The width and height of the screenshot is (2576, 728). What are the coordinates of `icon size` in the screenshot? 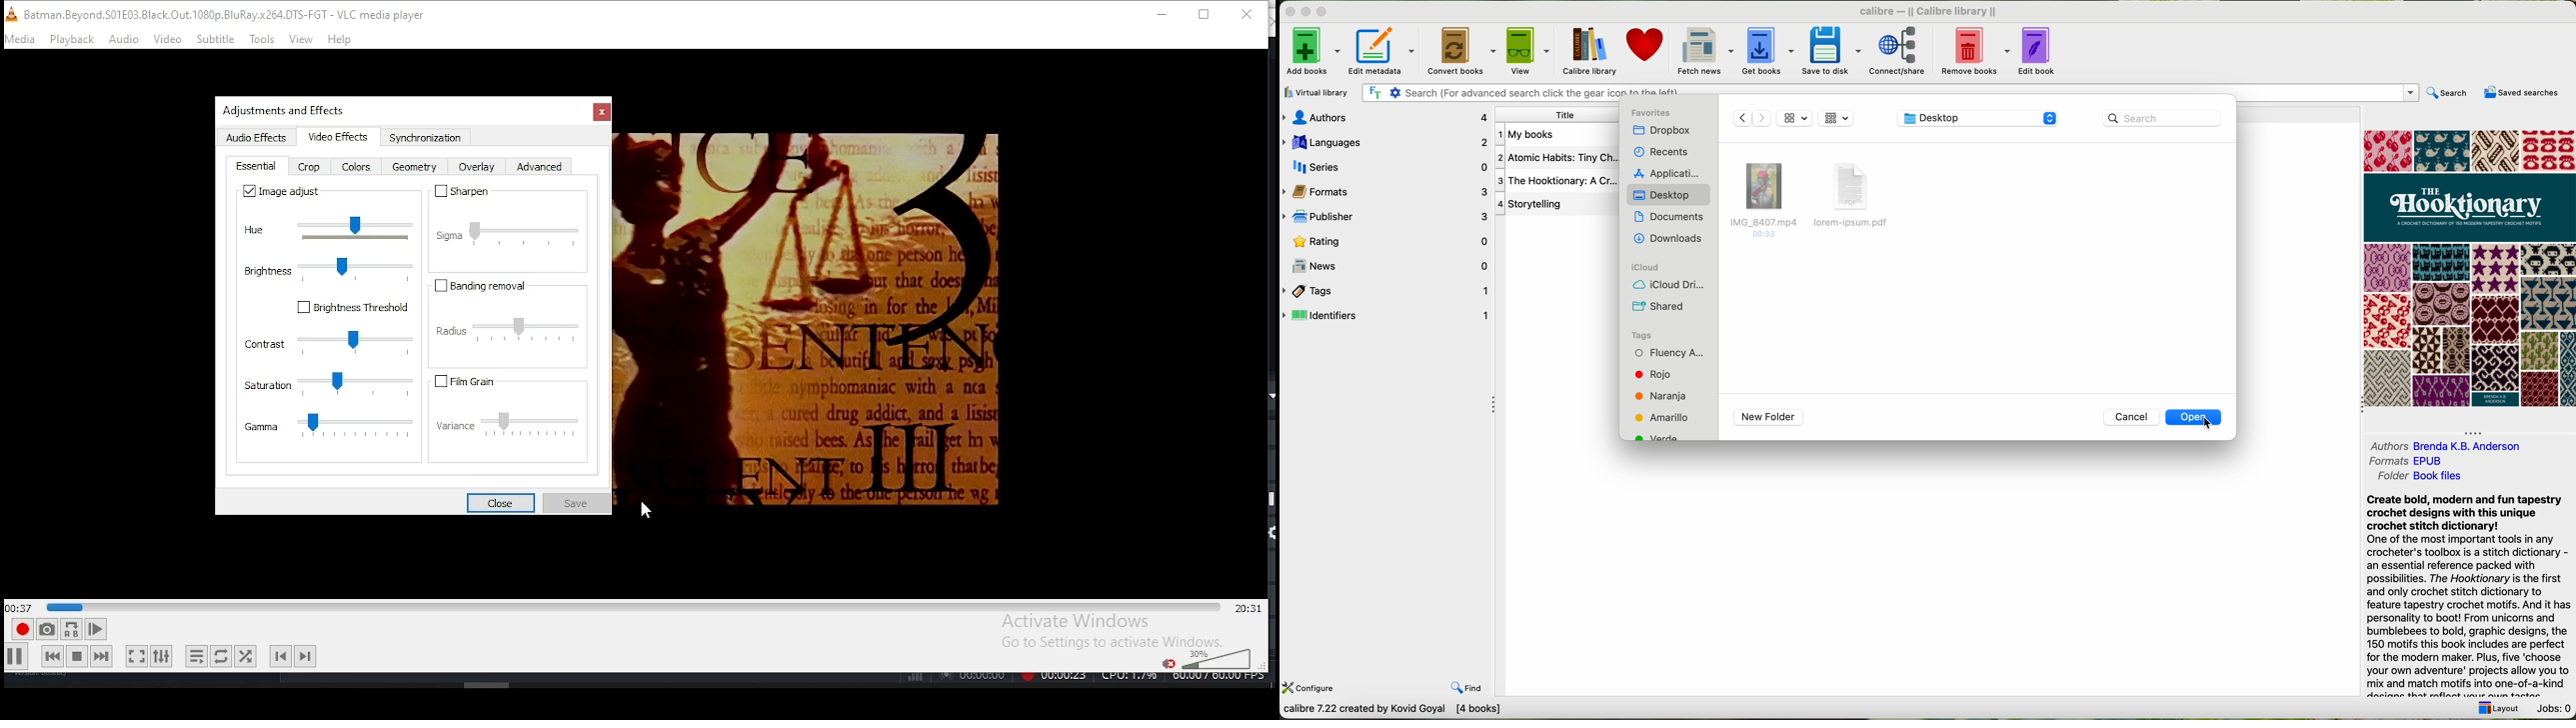 It's located at (1797, 117).